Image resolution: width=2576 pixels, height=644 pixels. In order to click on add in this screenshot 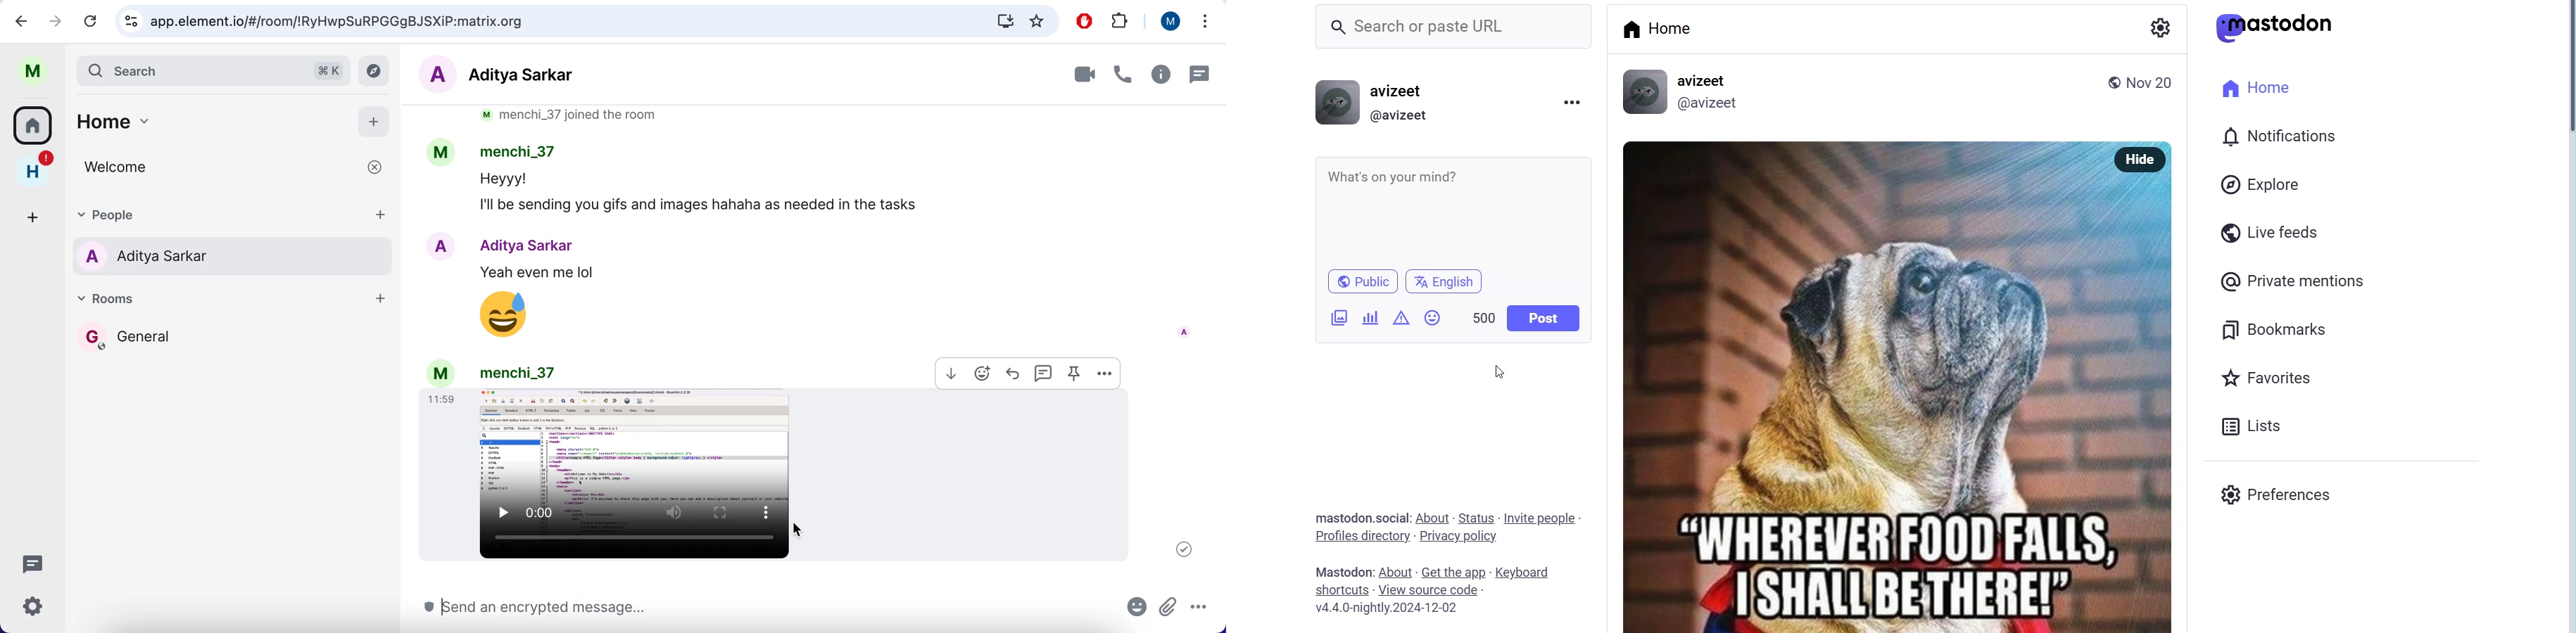, I will do `click(376, 120)`.